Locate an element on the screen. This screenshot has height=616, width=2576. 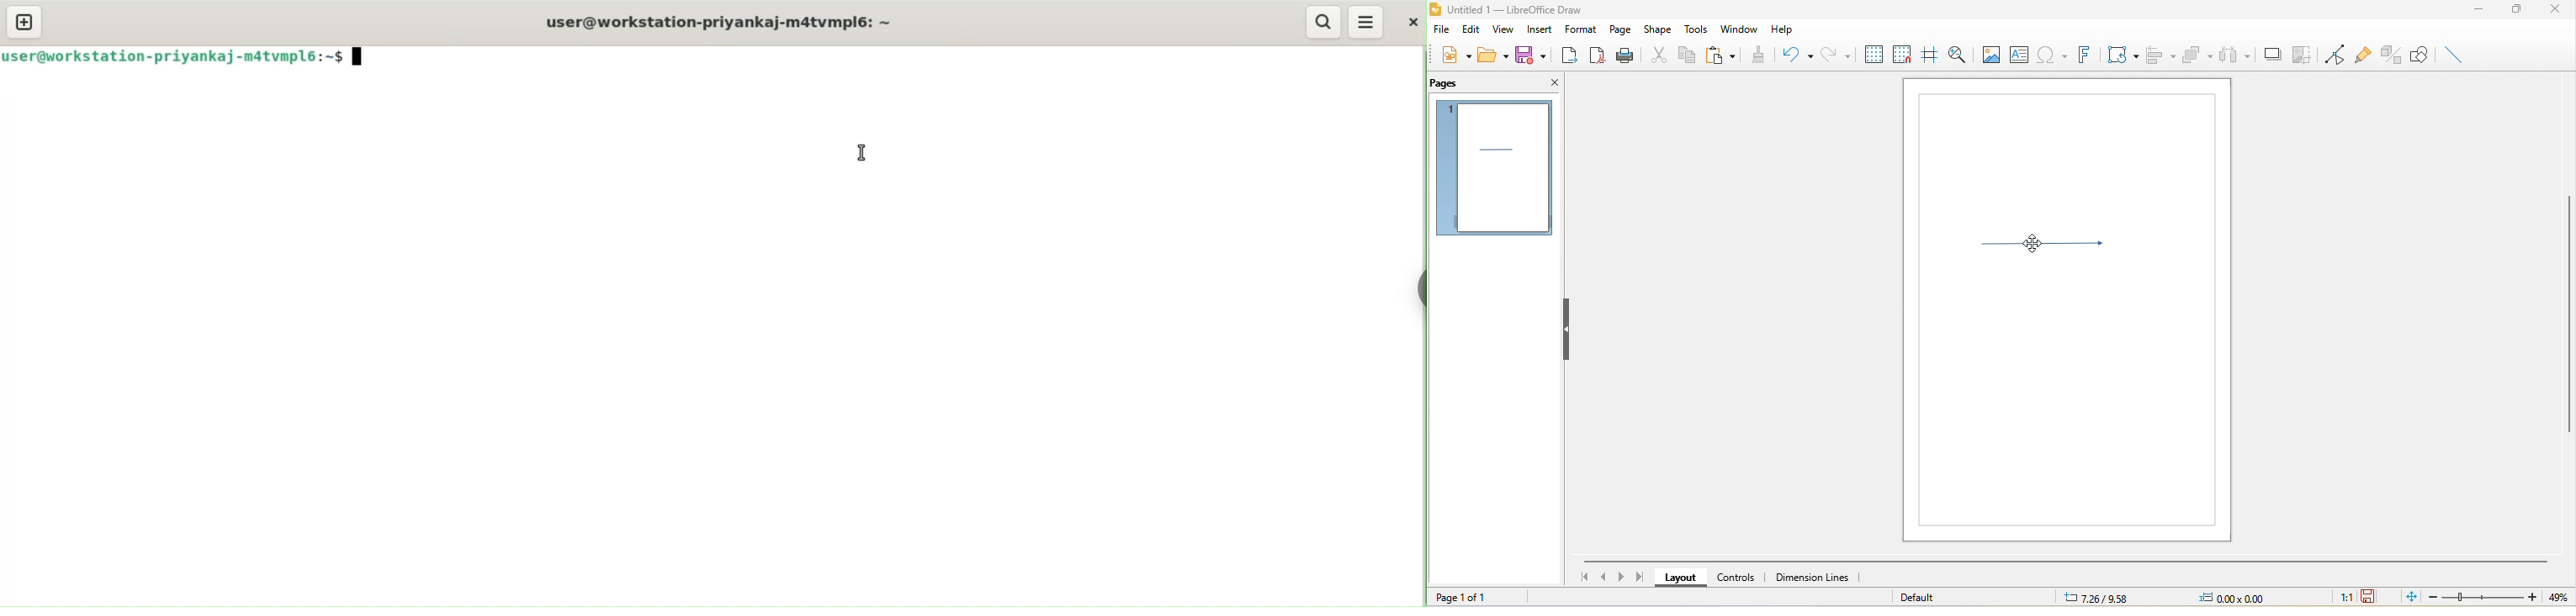
copy is located at coordinates (1693, 57).